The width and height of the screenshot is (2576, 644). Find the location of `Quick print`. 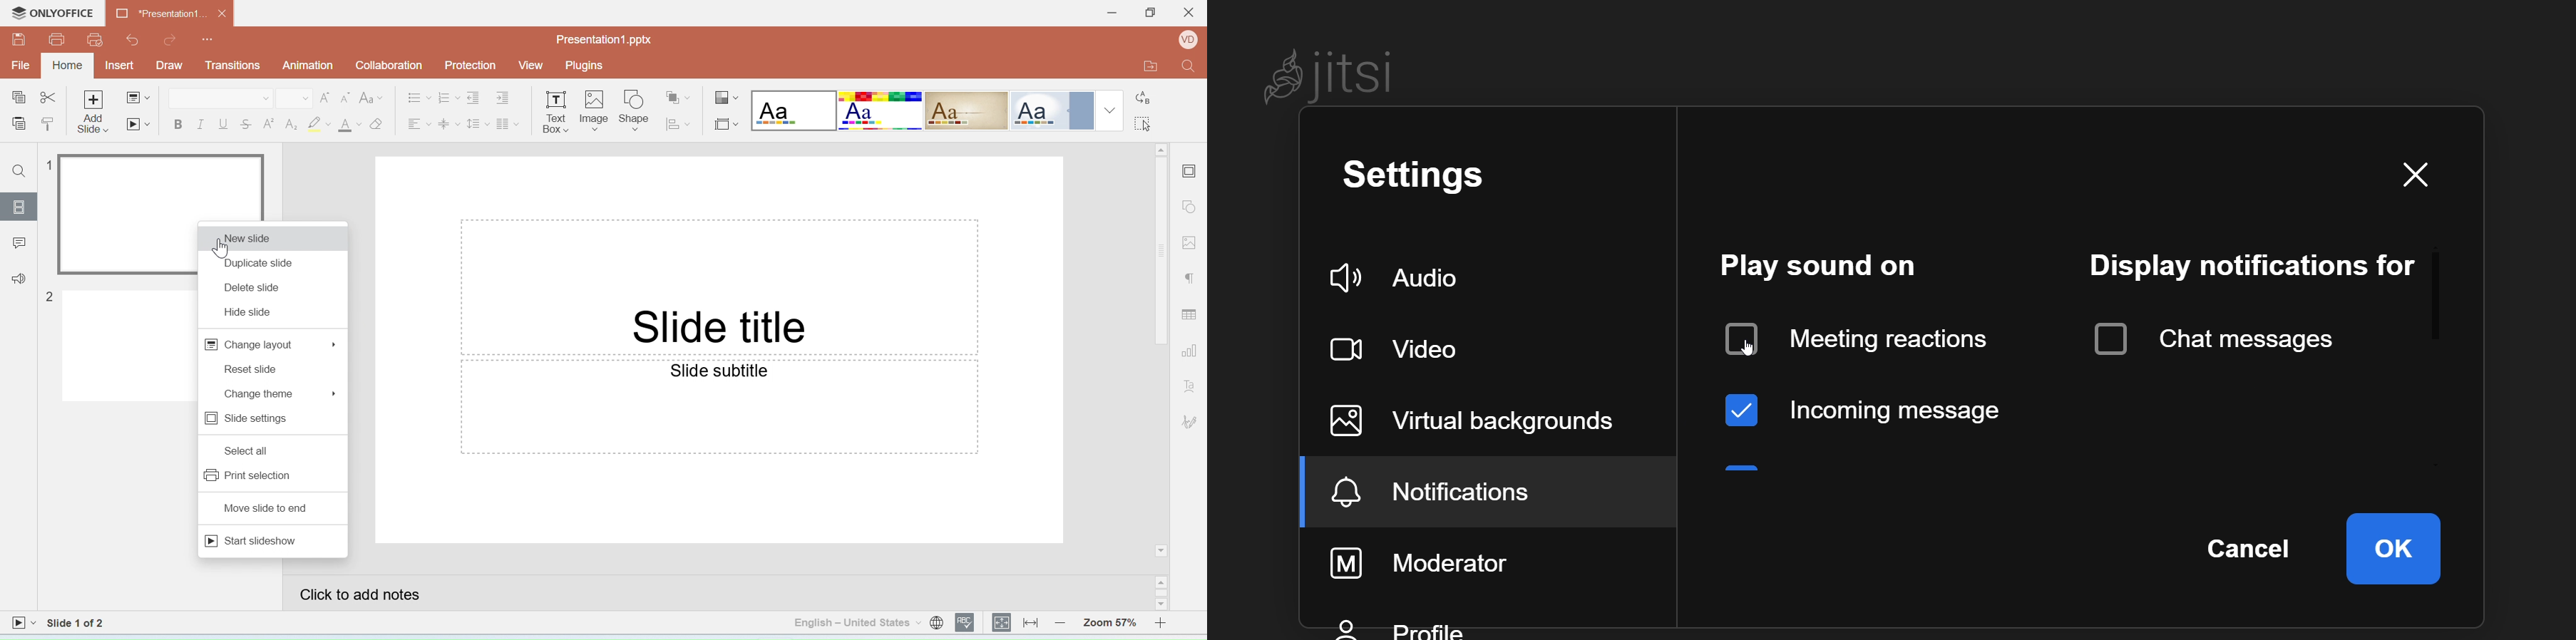

Quick print is located at coordinates (95, 41).